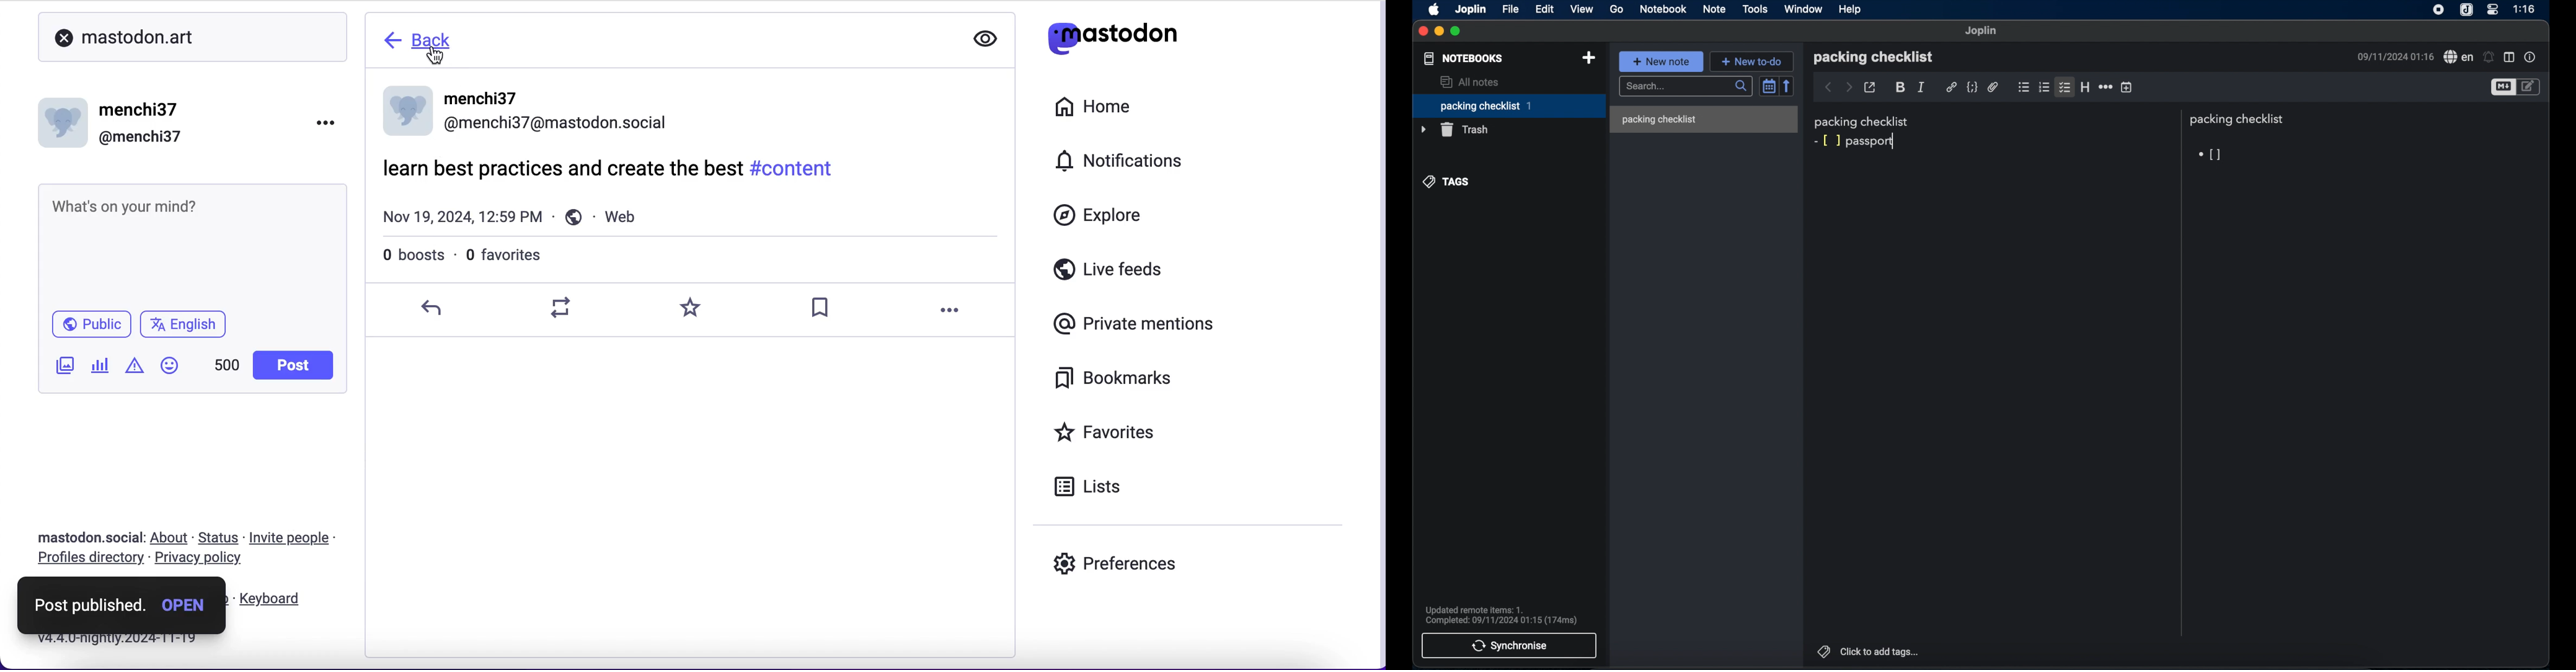 Image resolution: width=2576 pixels, height=672 pixels. I want to click on open, so click(188, 605).